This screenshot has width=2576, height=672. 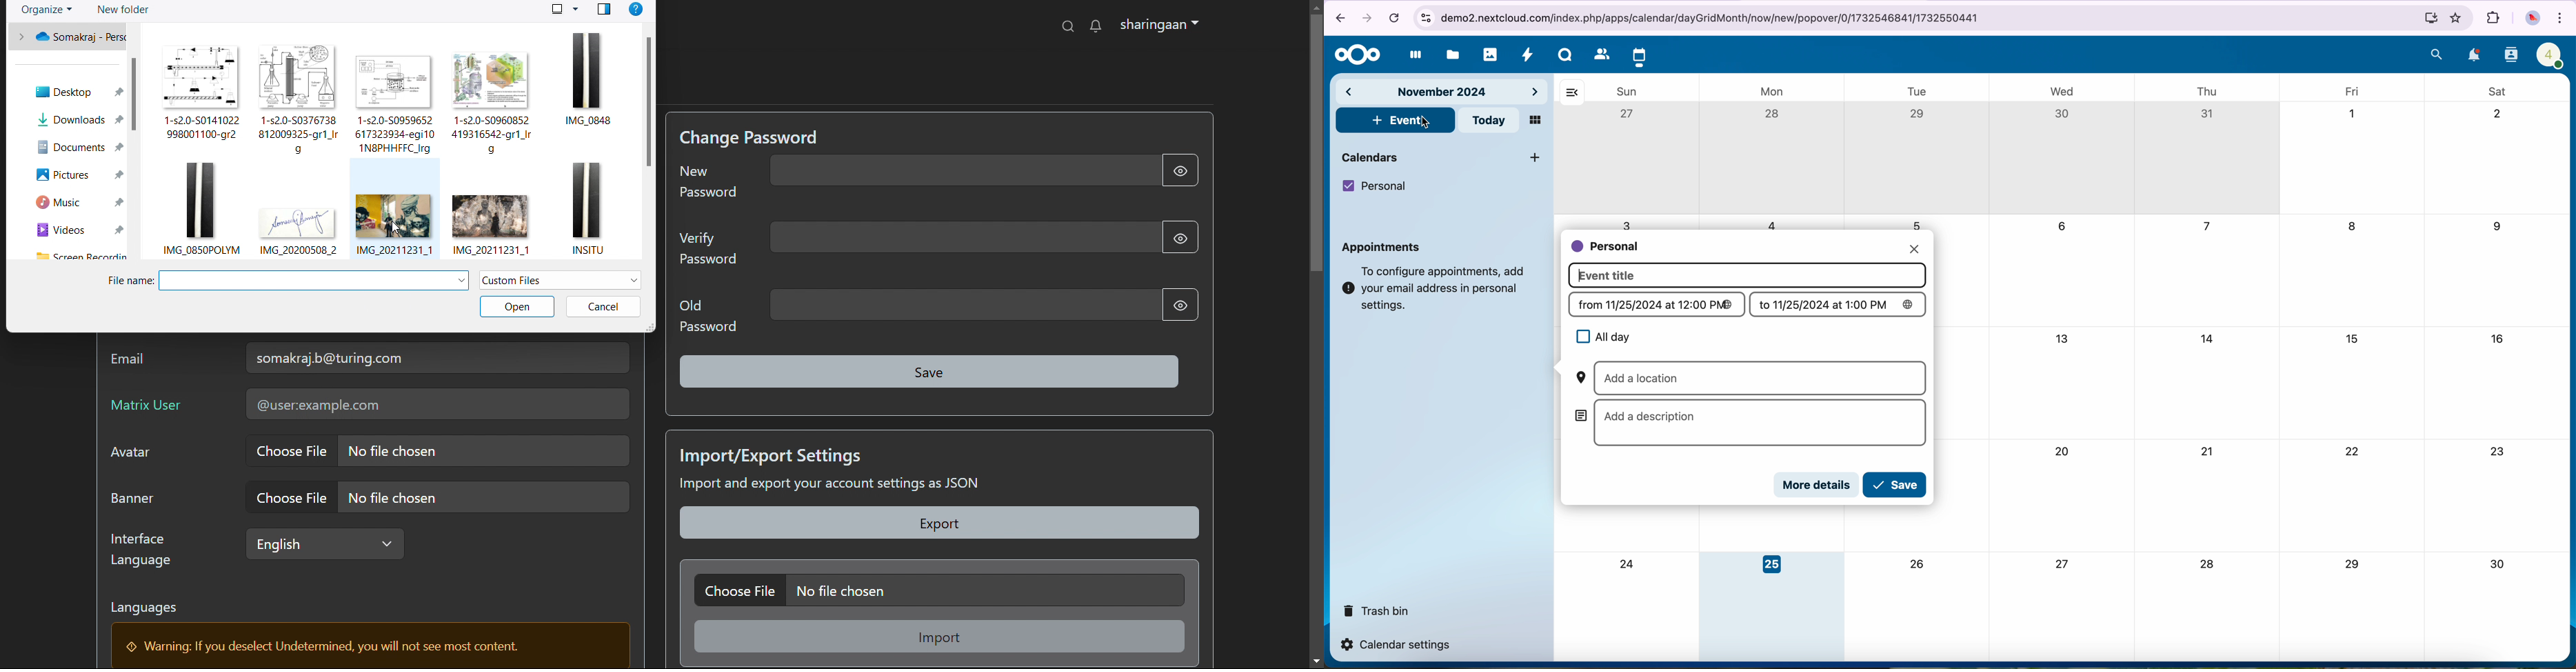 What do you see at coordinates (2206, 227) in the screenshot?
I see `7` at bounding box center [2206, 227].